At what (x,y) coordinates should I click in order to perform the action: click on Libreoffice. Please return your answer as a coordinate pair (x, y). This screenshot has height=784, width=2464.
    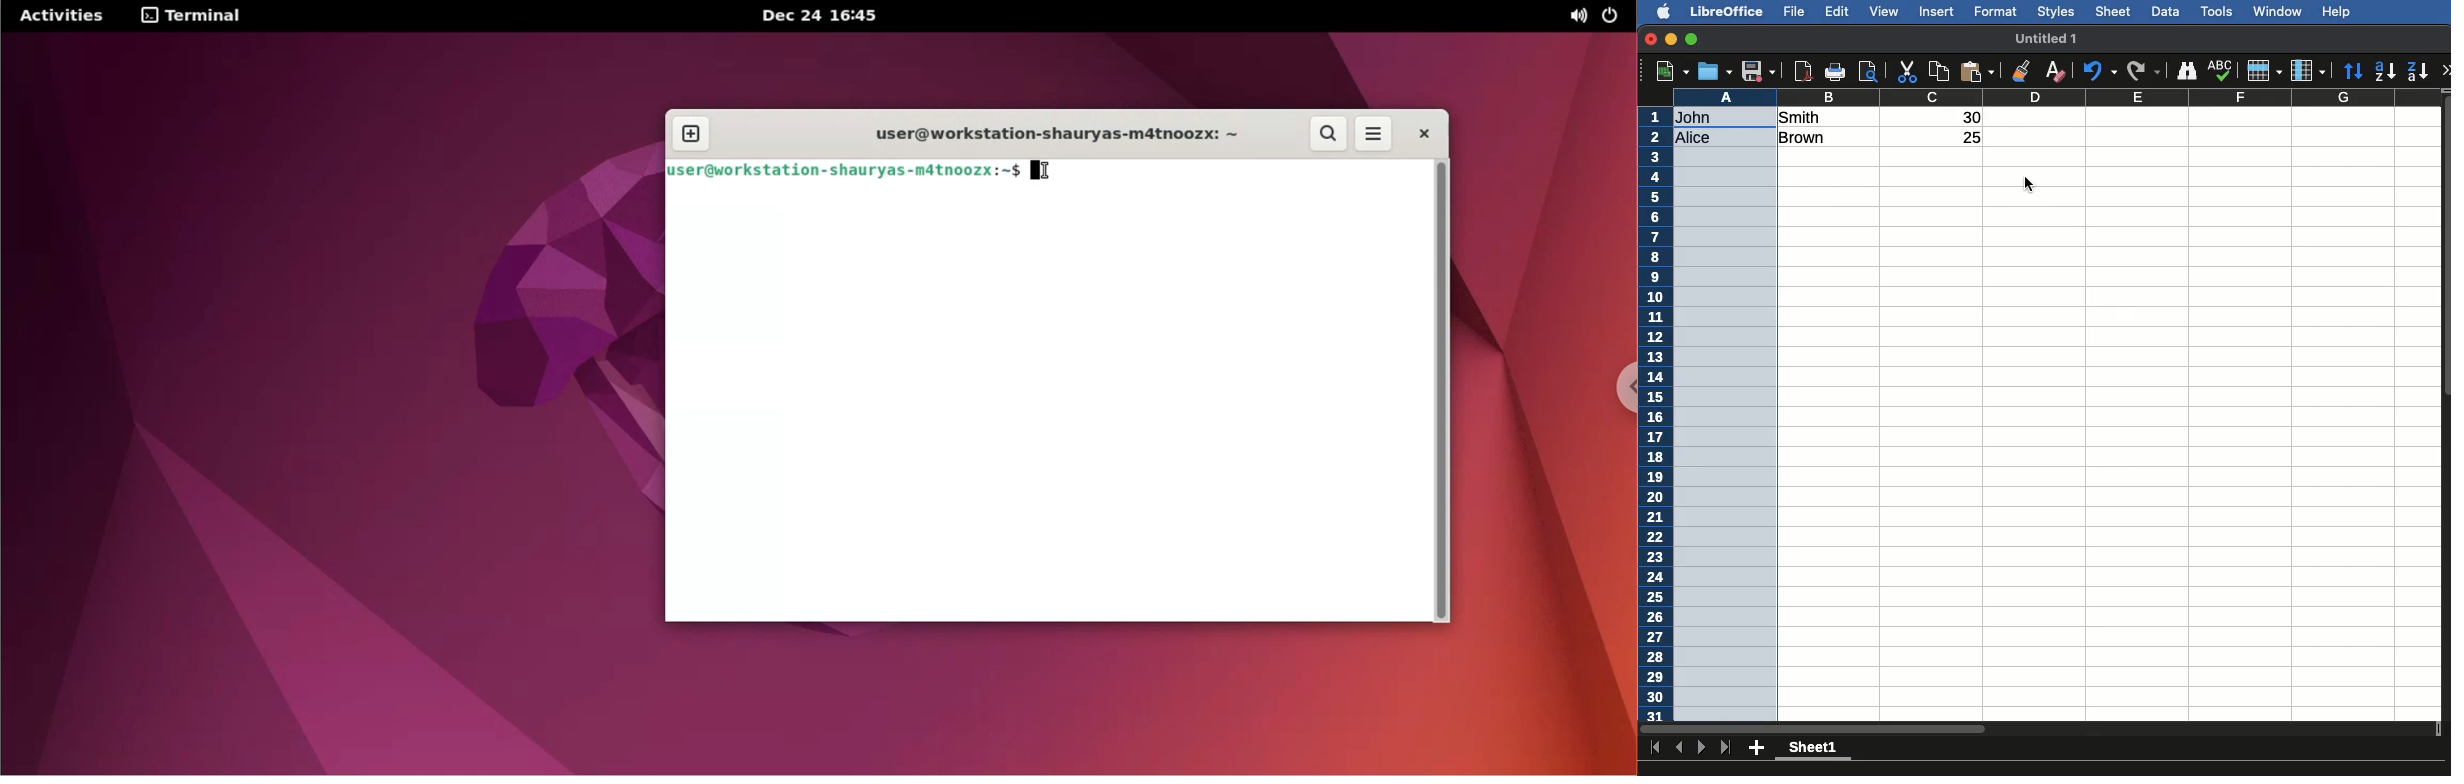
    Looking at the image, I should click on (1726, 12).